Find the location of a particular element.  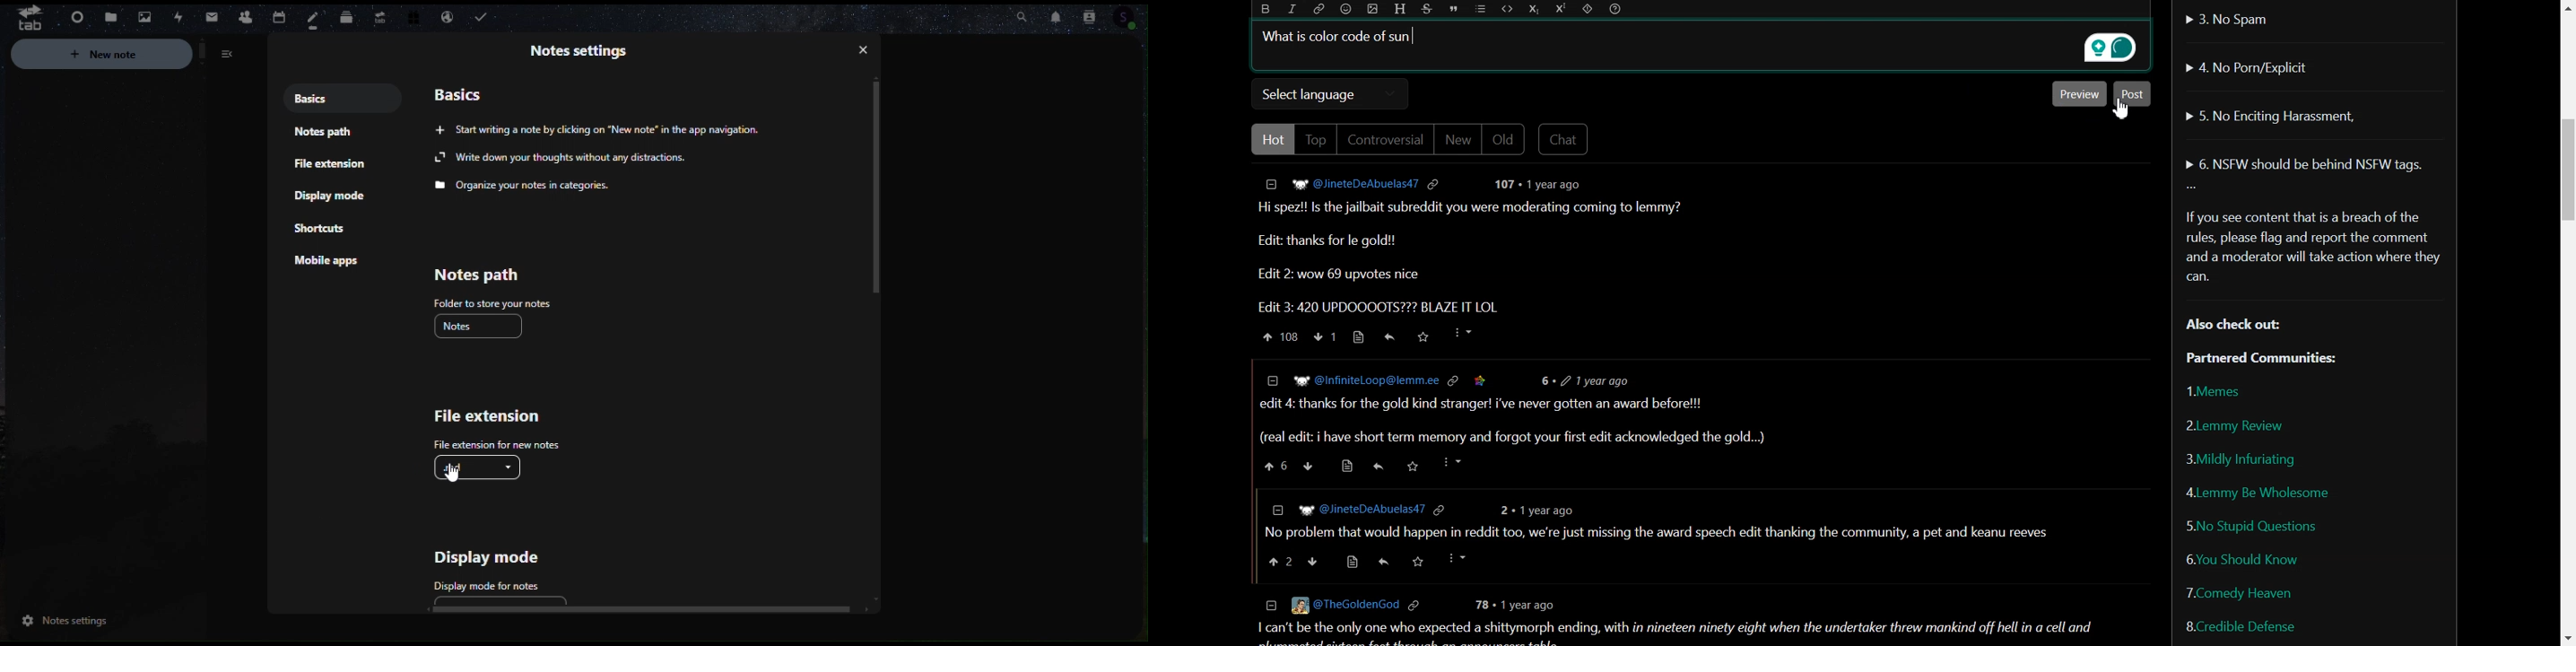

Post is located at coordinates (2134, 94).